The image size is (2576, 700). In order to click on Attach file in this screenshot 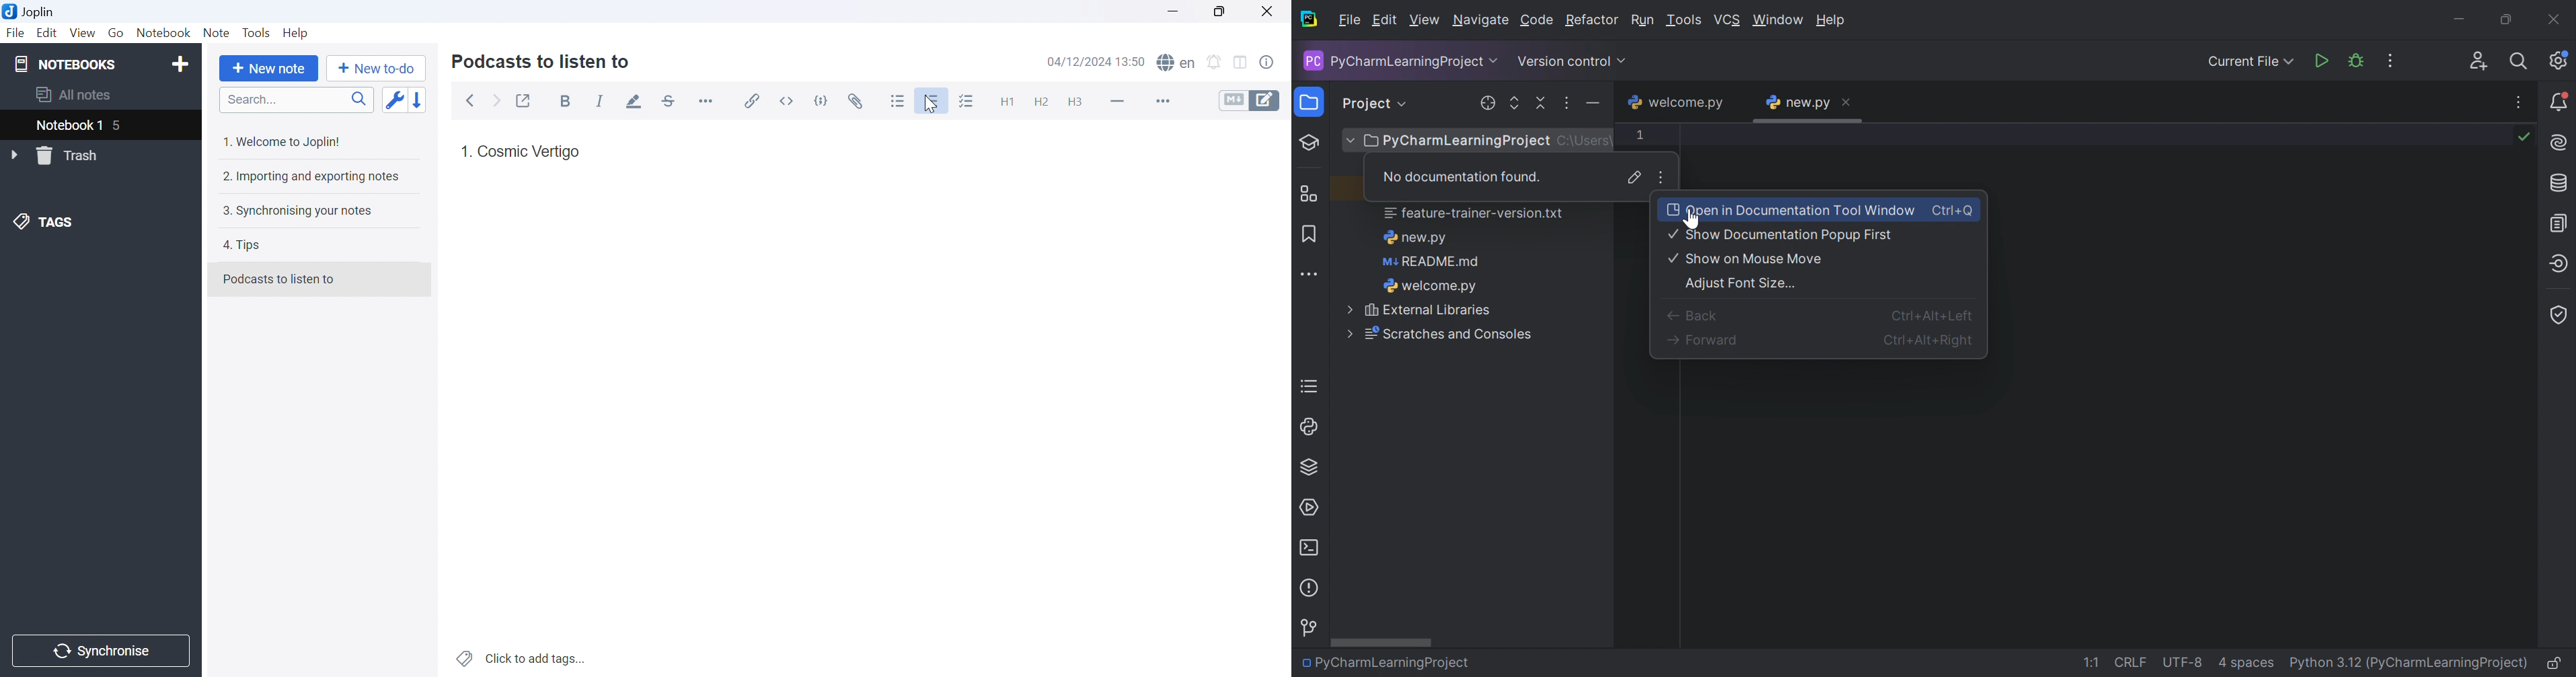, I will do `click(858, 99)`.